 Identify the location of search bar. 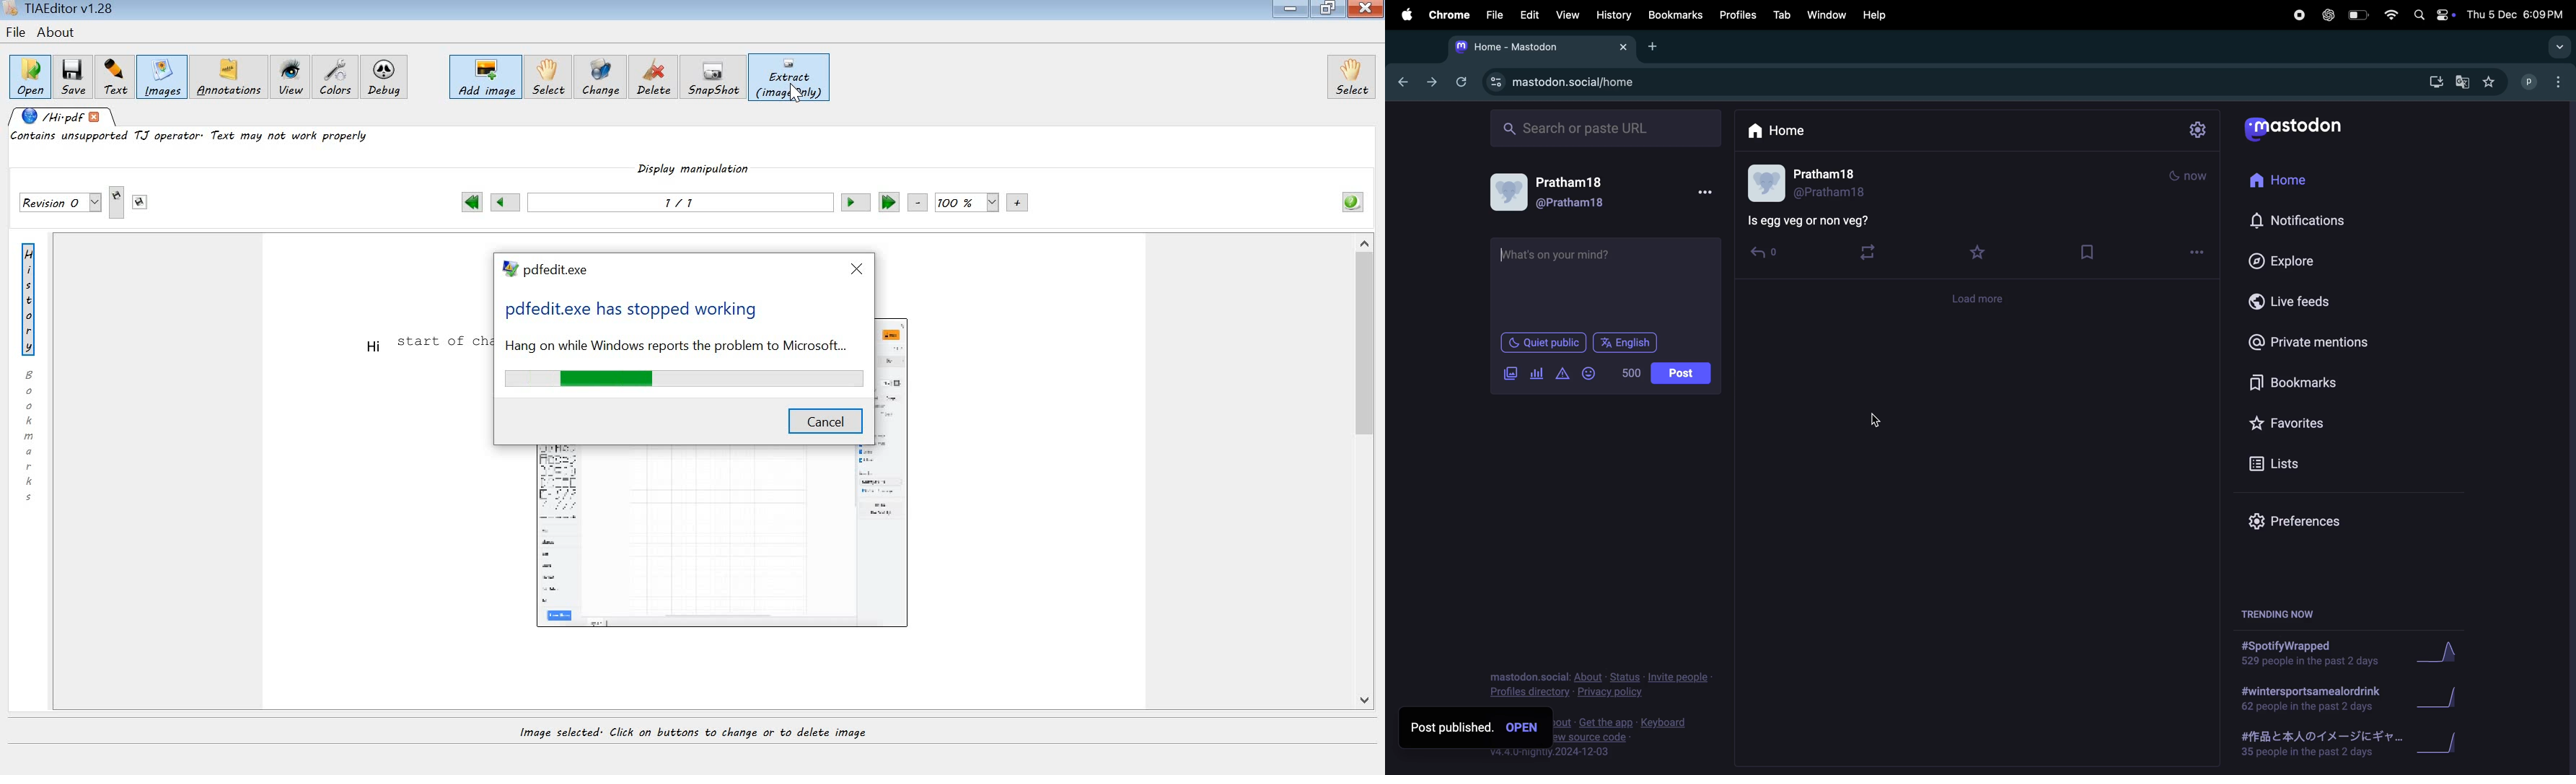
(1604, 127).